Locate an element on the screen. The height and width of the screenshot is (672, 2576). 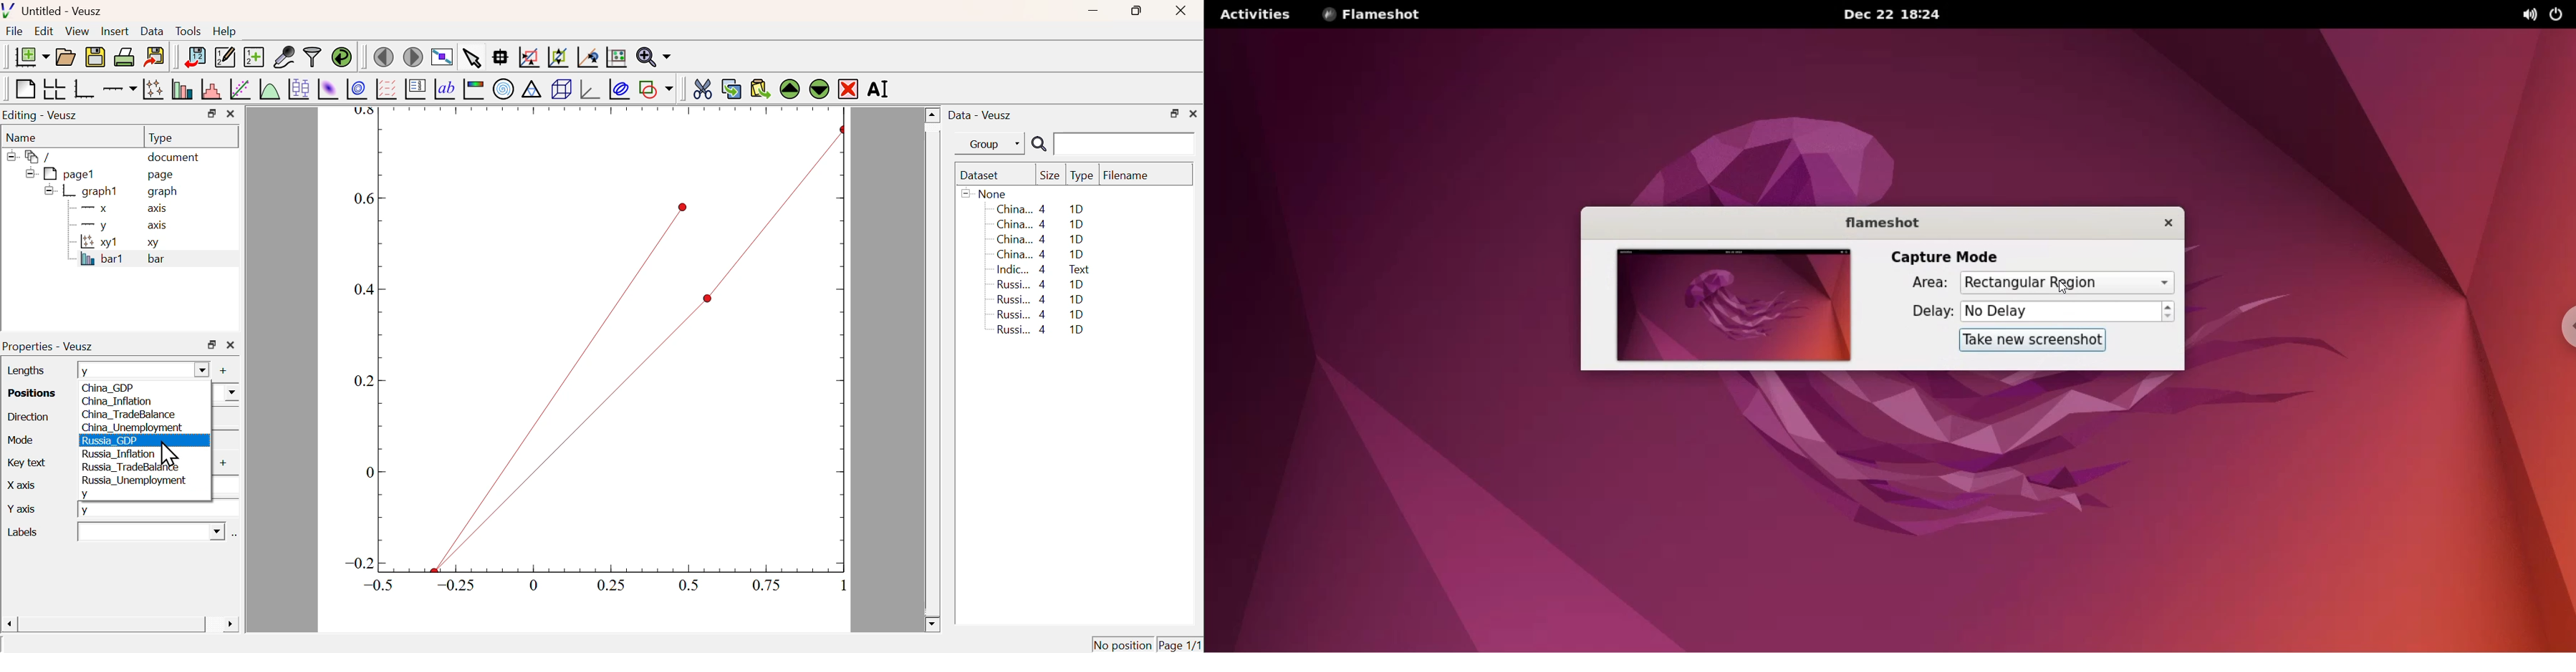
Draw rectangle to zoom graph axis is located at coordinates (528, 57).